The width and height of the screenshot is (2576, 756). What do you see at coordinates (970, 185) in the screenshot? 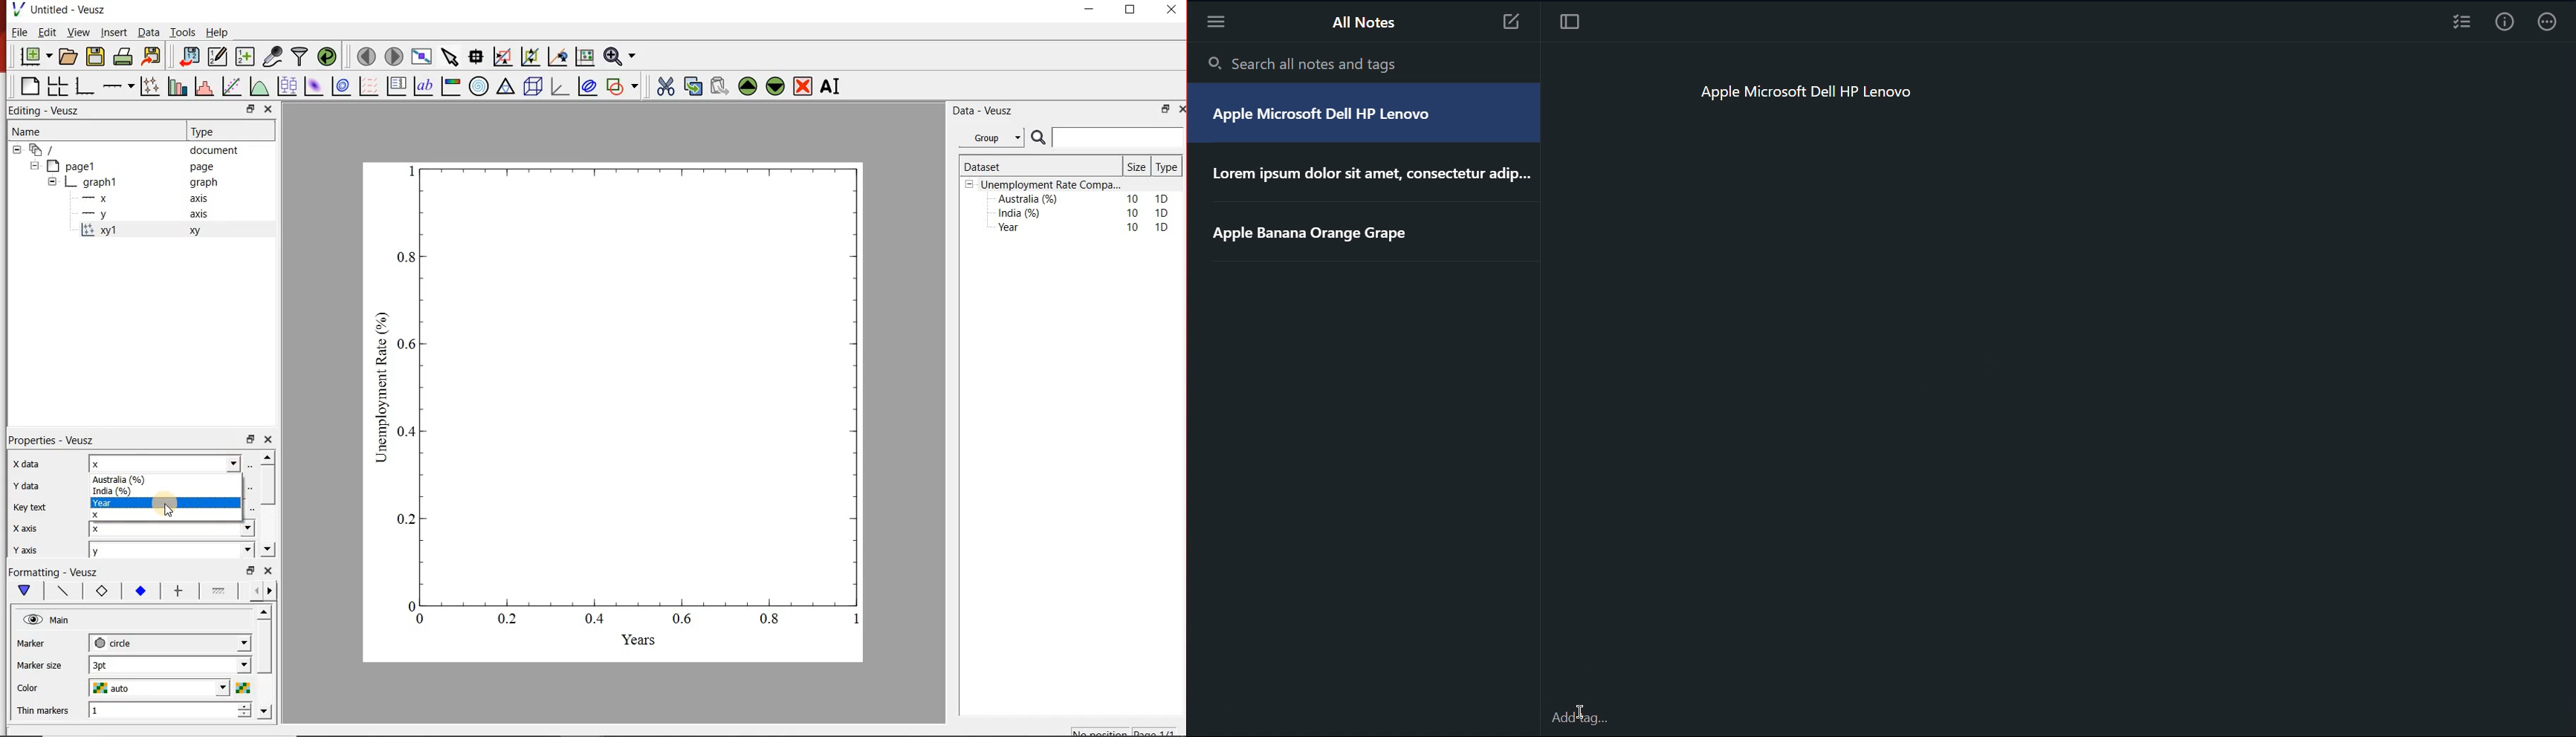
I see `collpase` at bounding box center [970, 185].